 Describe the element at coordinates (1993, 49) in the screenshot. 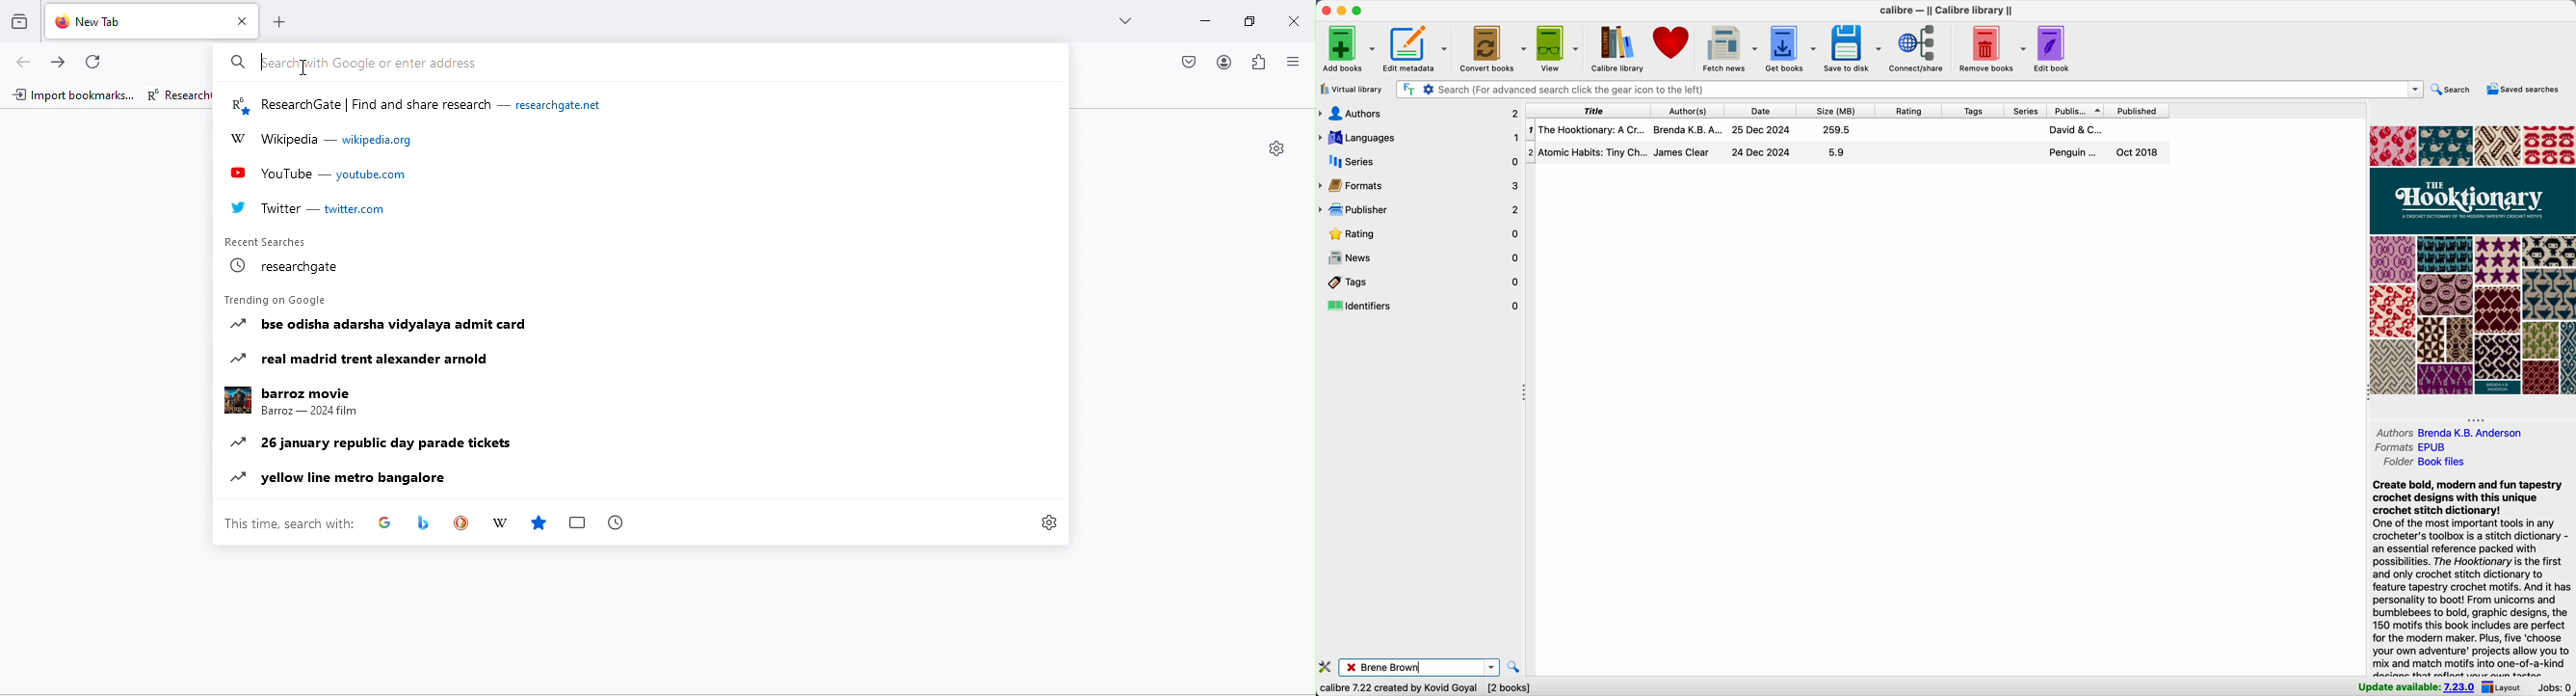

I see `remove books` at that location.